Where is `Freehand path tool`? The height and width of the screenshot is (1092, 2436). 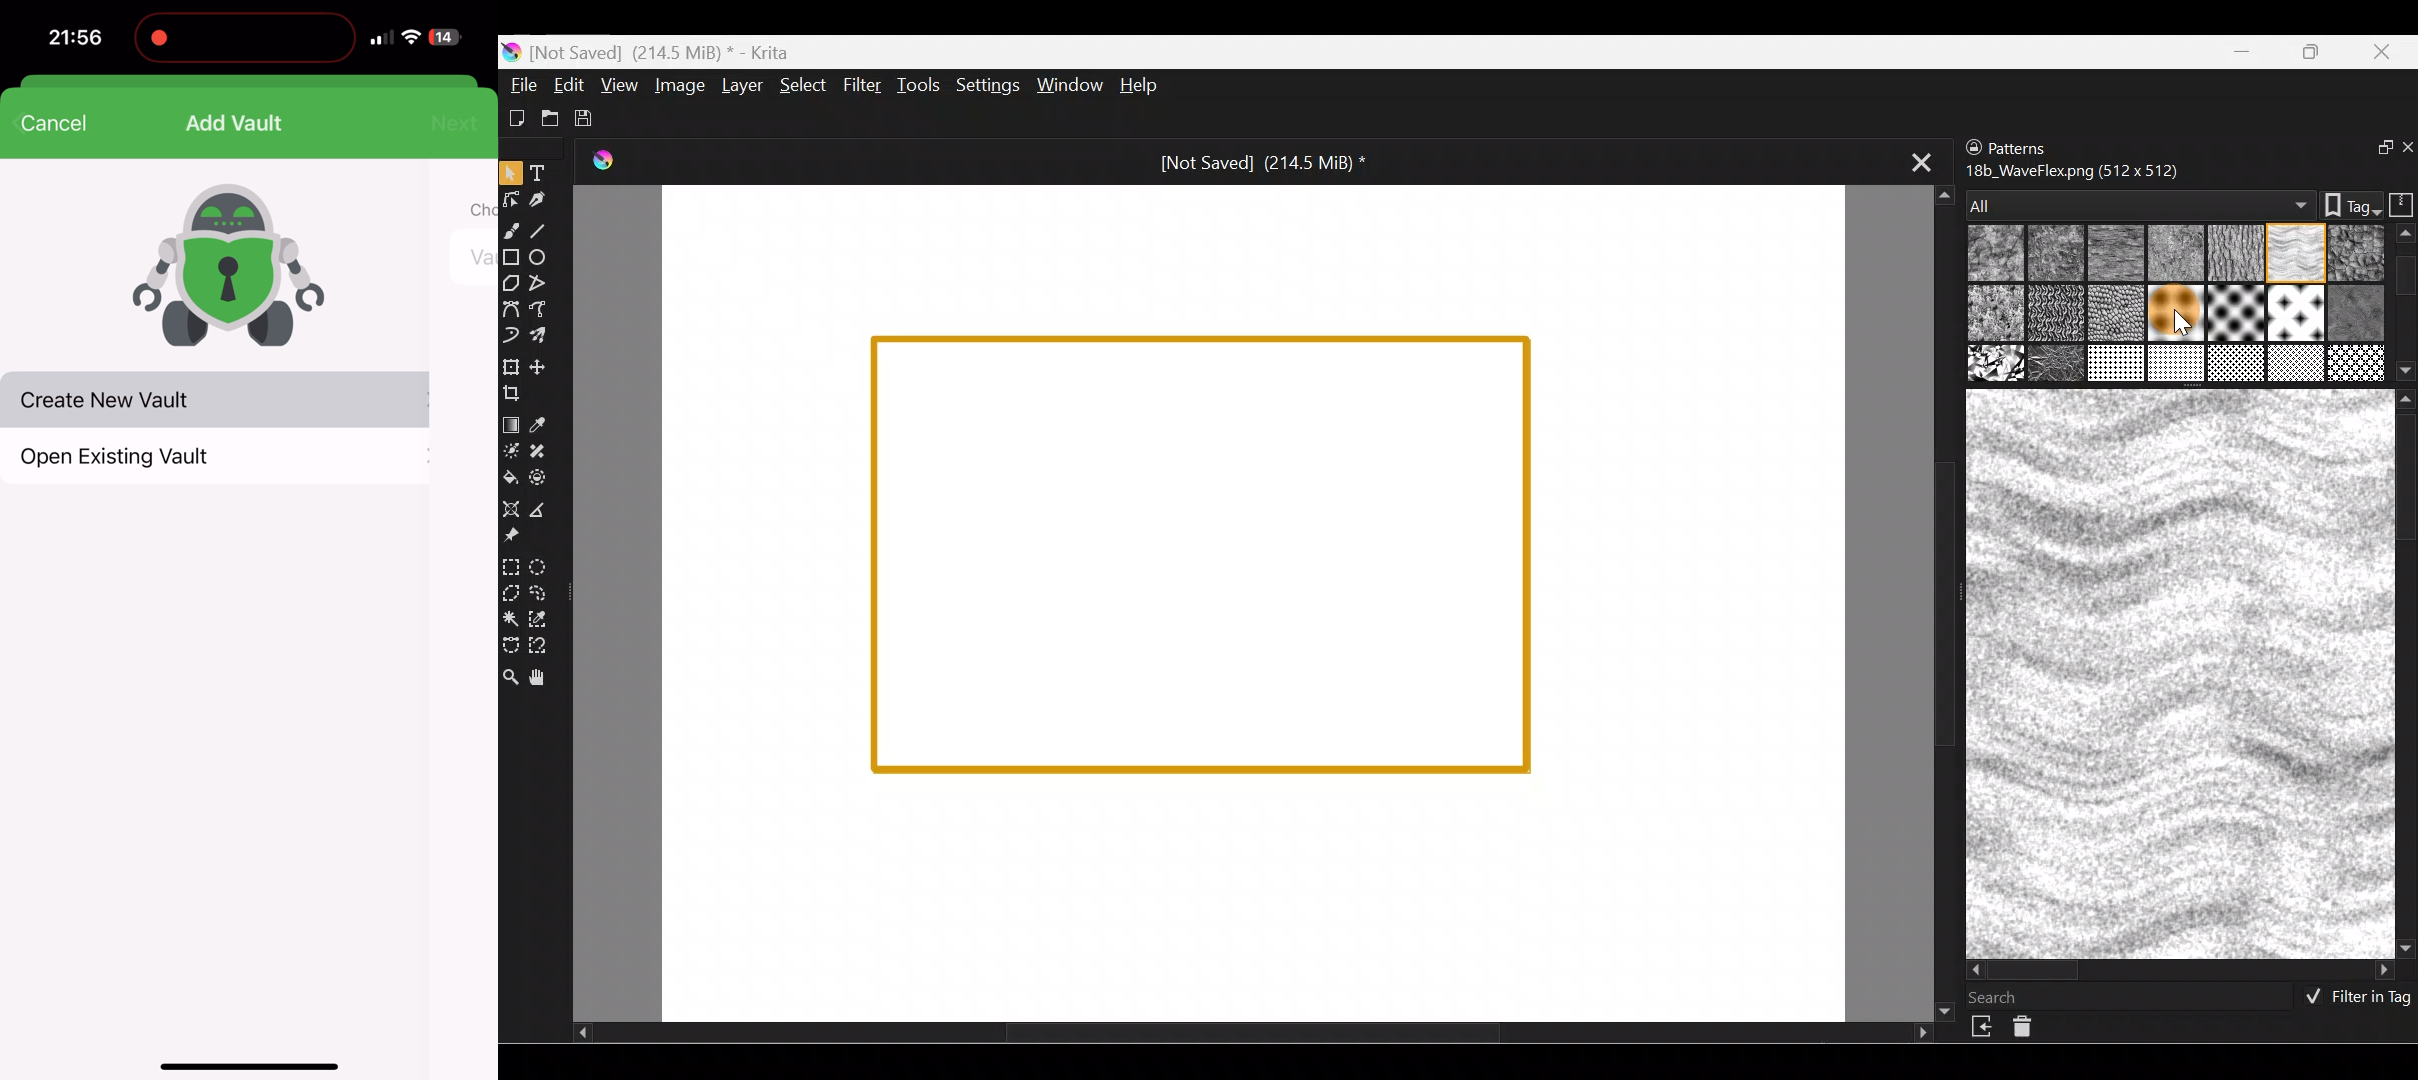
Freehand path tool is located at coordinates (542, 309).